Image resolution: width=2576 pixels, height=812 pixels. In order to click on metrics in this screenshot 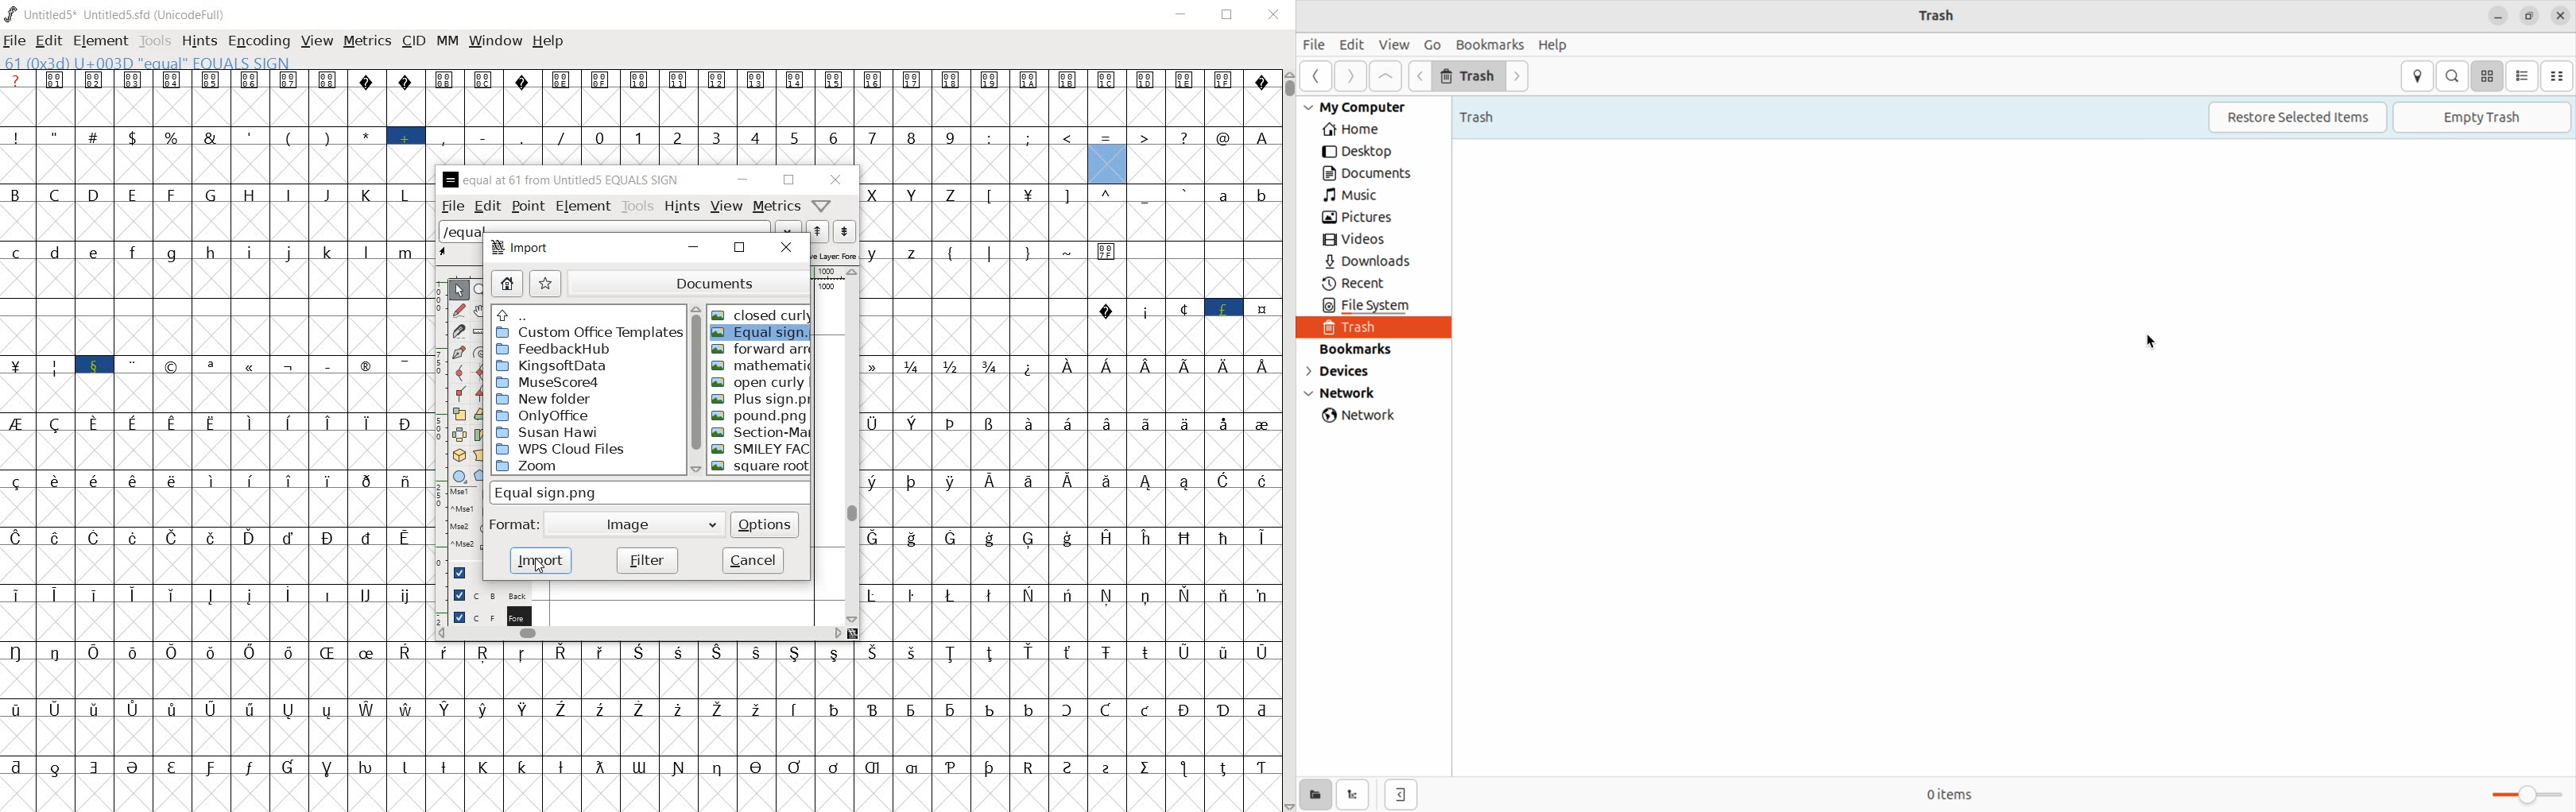, I will do `click(366, 41)`.